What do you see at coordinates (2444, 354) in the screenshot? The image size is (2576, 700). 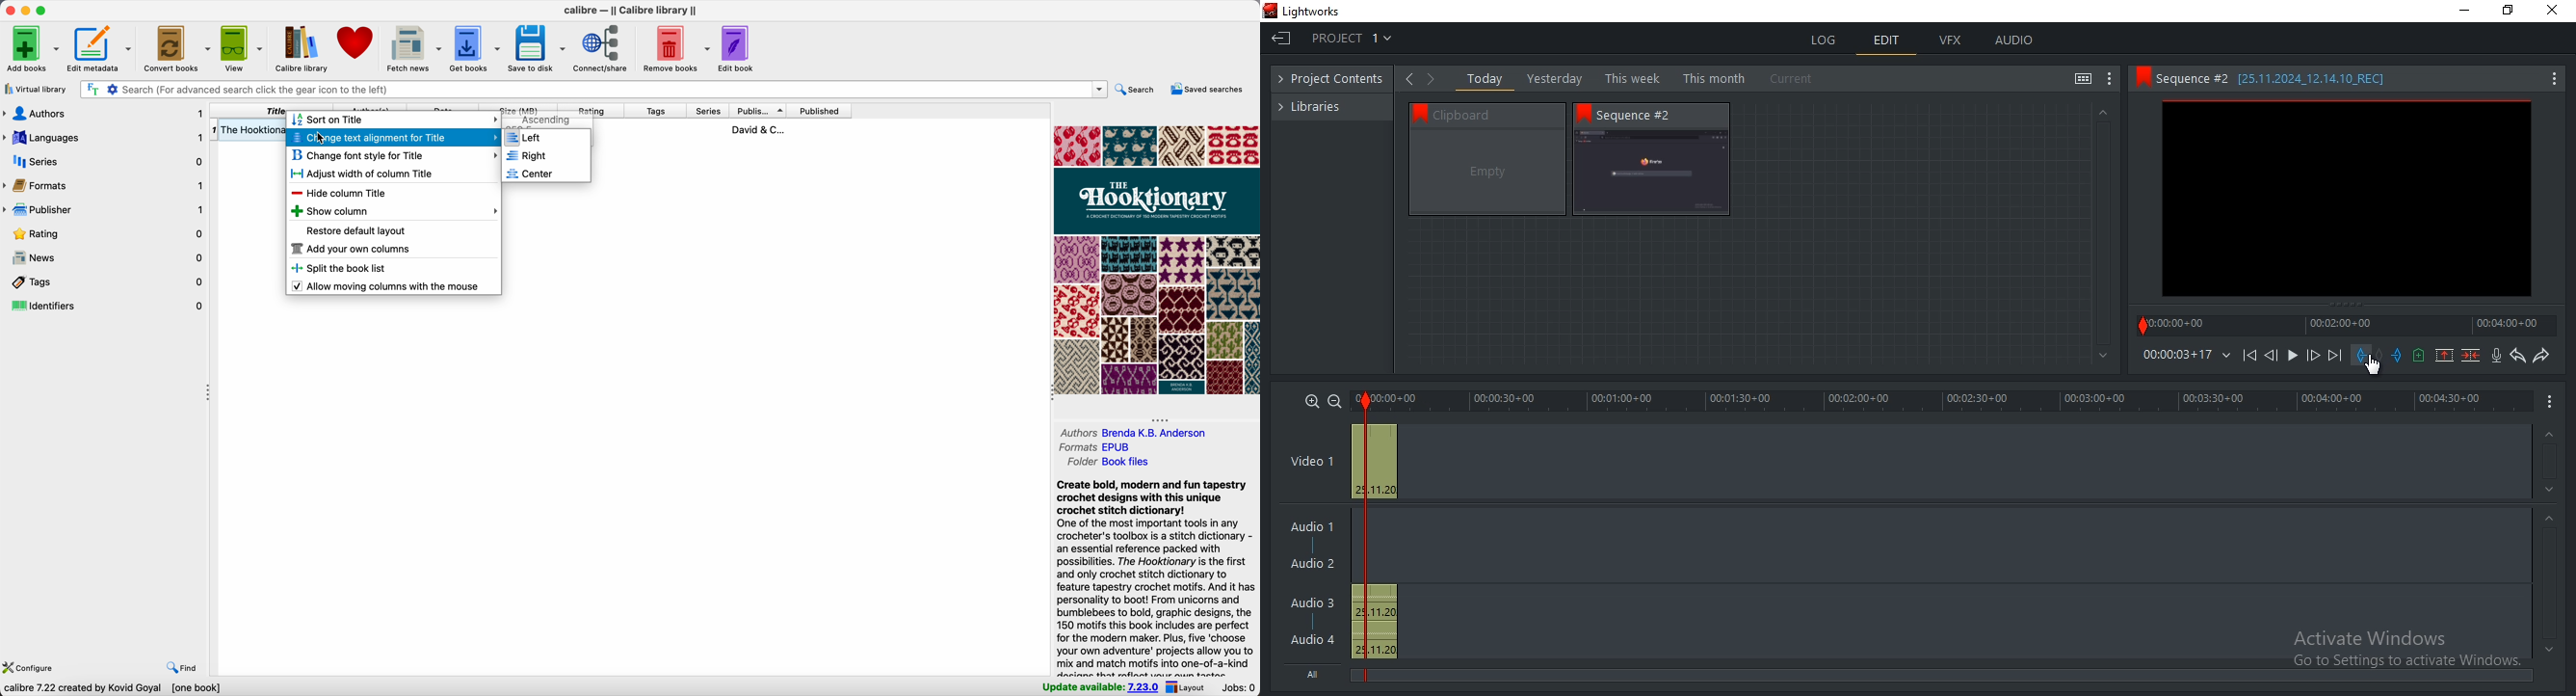 I see `remove marked section` at bounding box center [2444, 354].